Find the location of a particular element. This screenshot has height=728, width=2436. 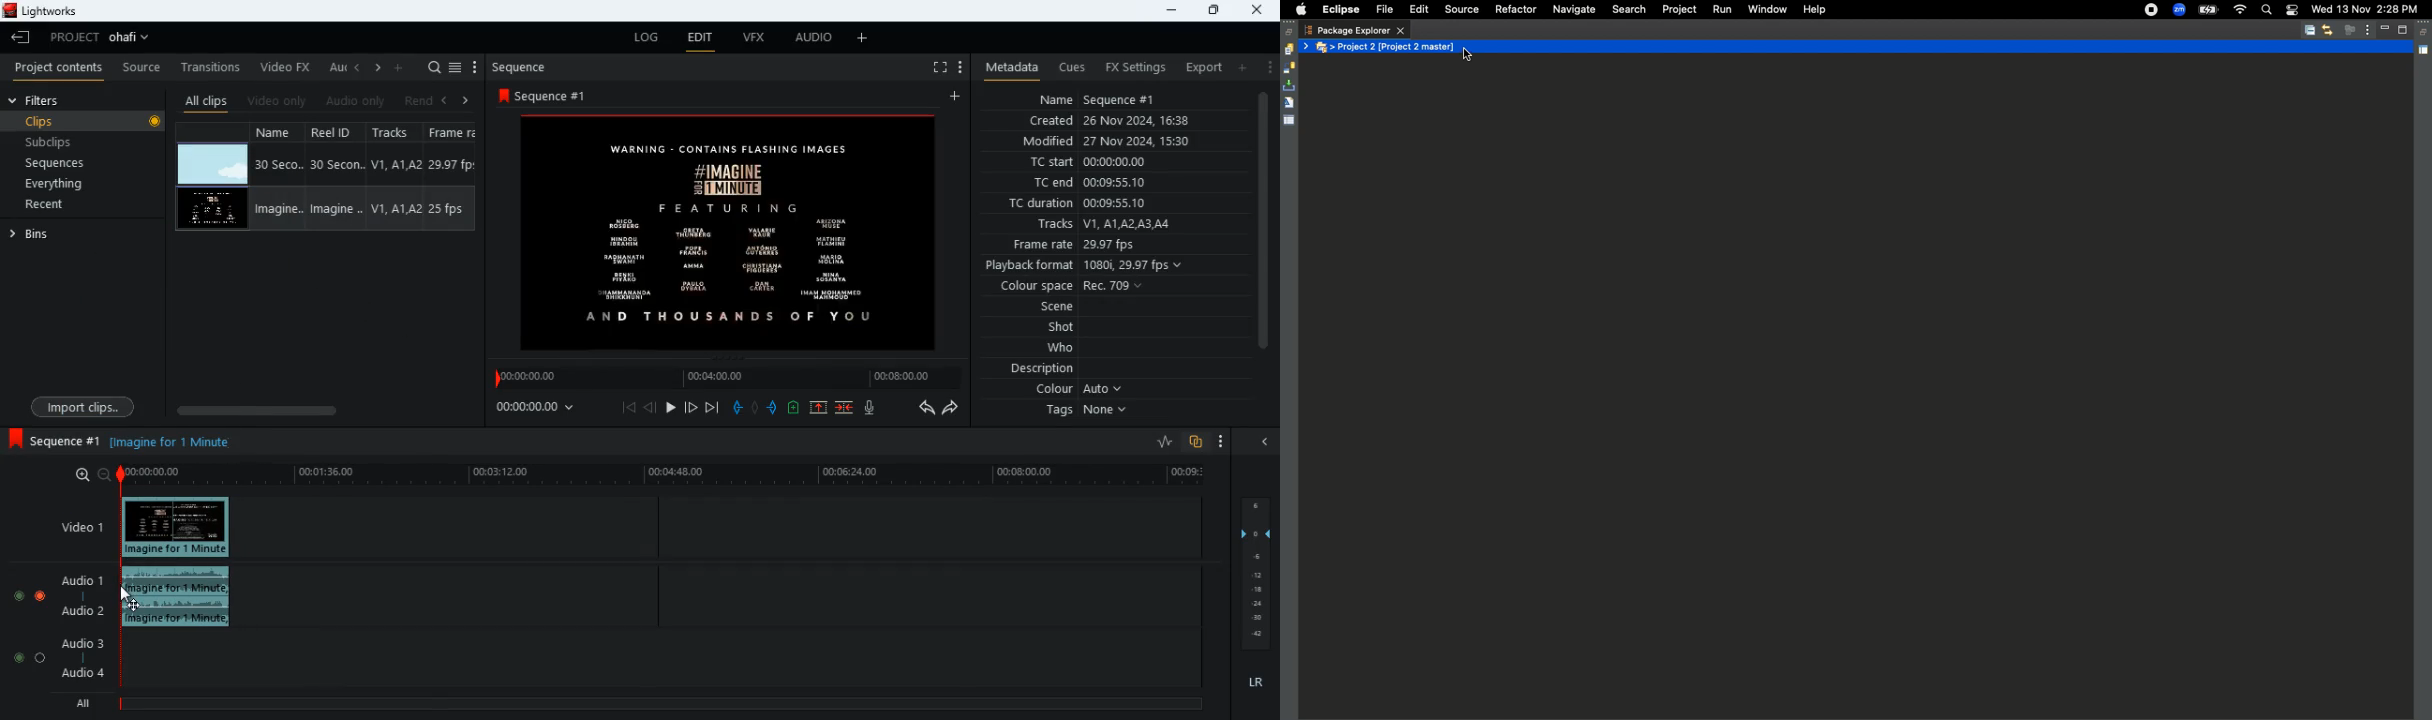

Git reflog is located at coordinates (1289, 104).